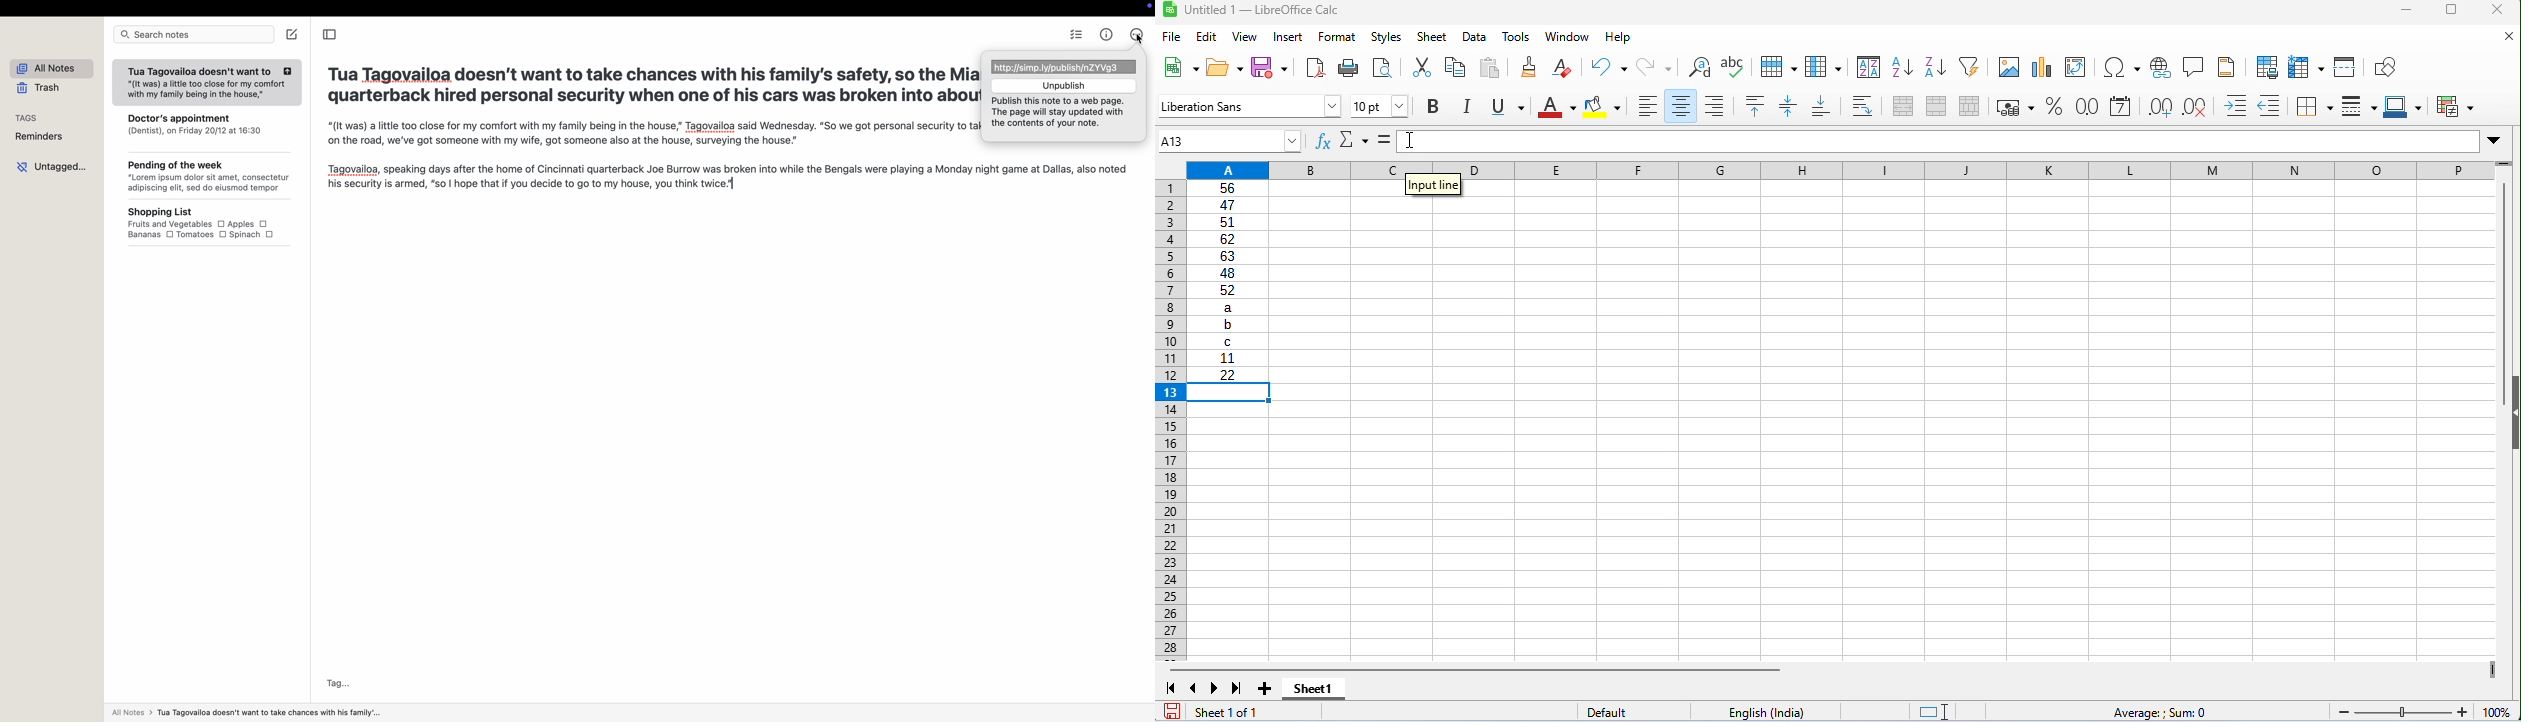 The width and height of the screenshot is (2548, 728). Describe the element at coordinates (1433, 188) in the screenshot. I see `input line` at that location.